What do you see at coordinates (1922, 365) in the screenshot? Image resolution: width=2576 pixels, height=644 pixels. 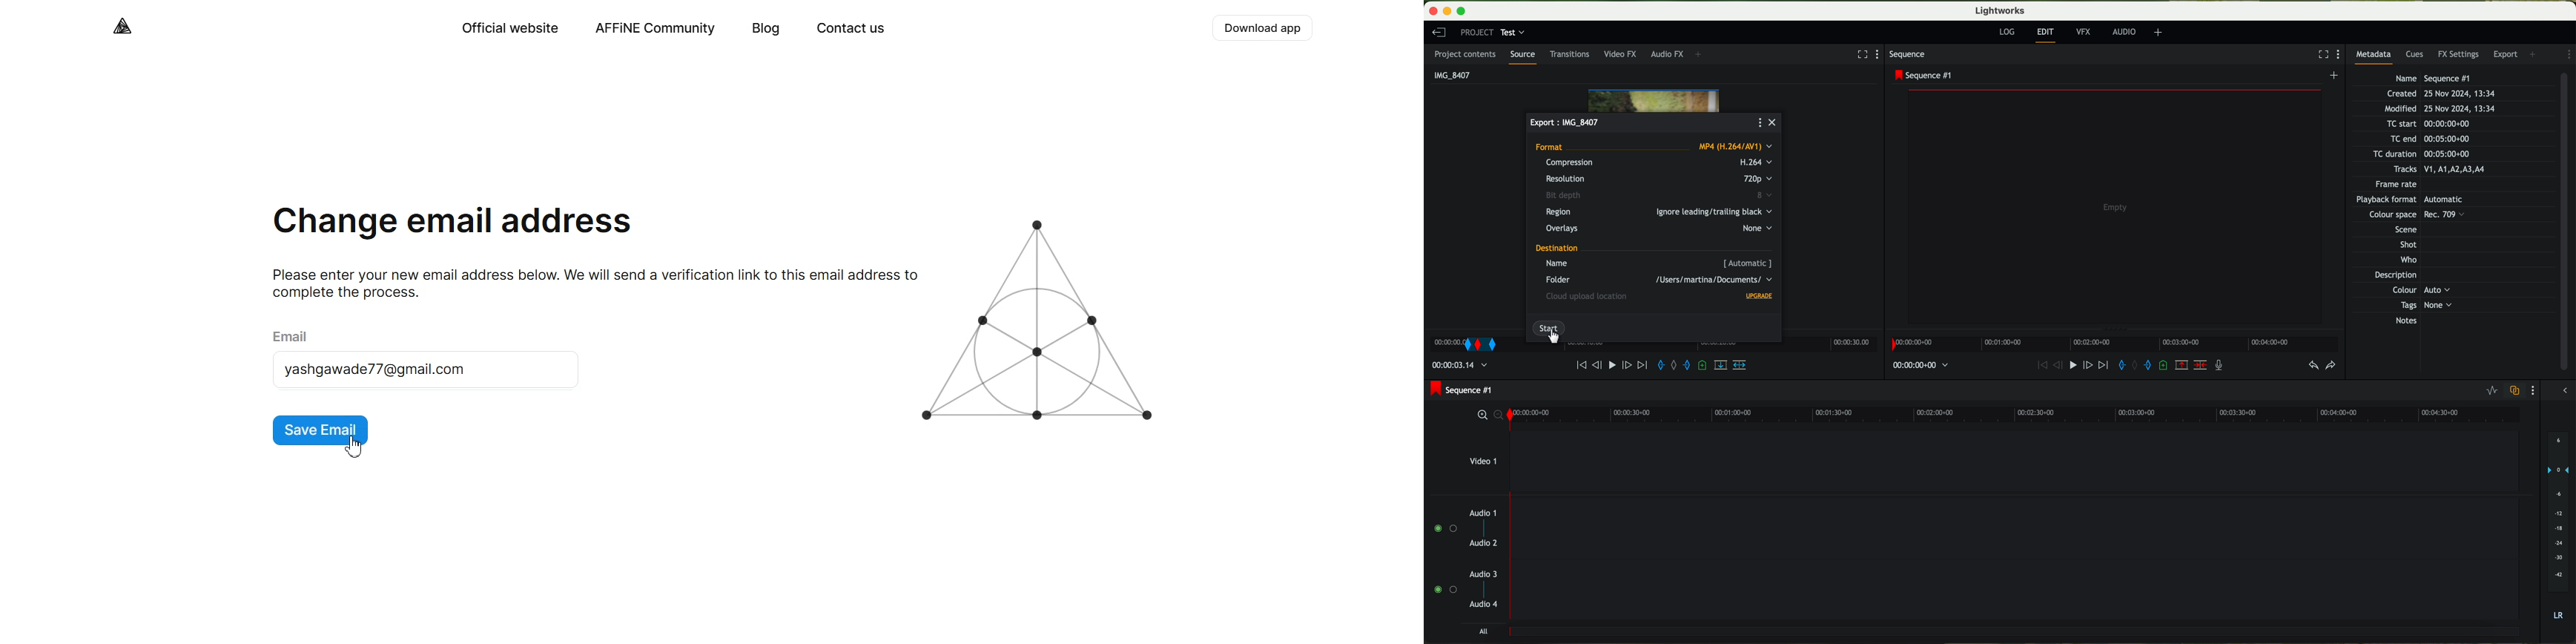 I see `time` at bounding box center [1922, 365].